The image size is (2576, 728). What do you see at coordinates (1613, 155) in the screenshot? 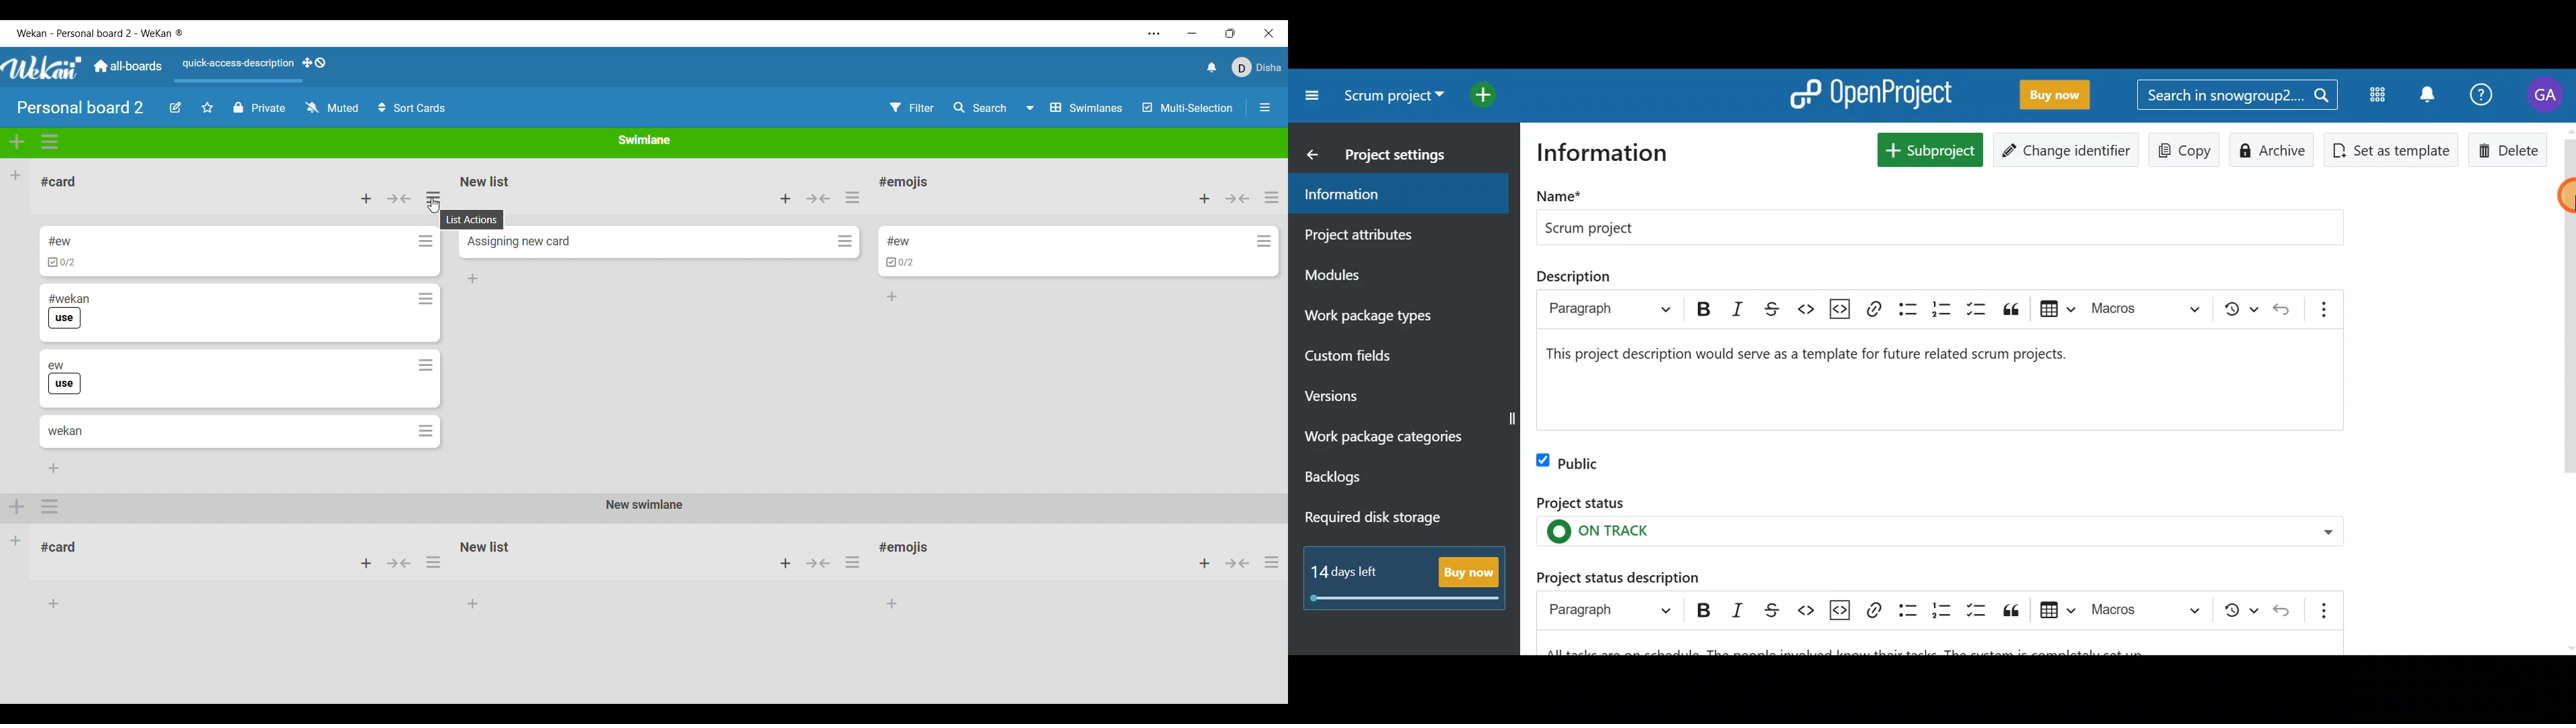
I see `Information` at bounding box center [1613, 155].